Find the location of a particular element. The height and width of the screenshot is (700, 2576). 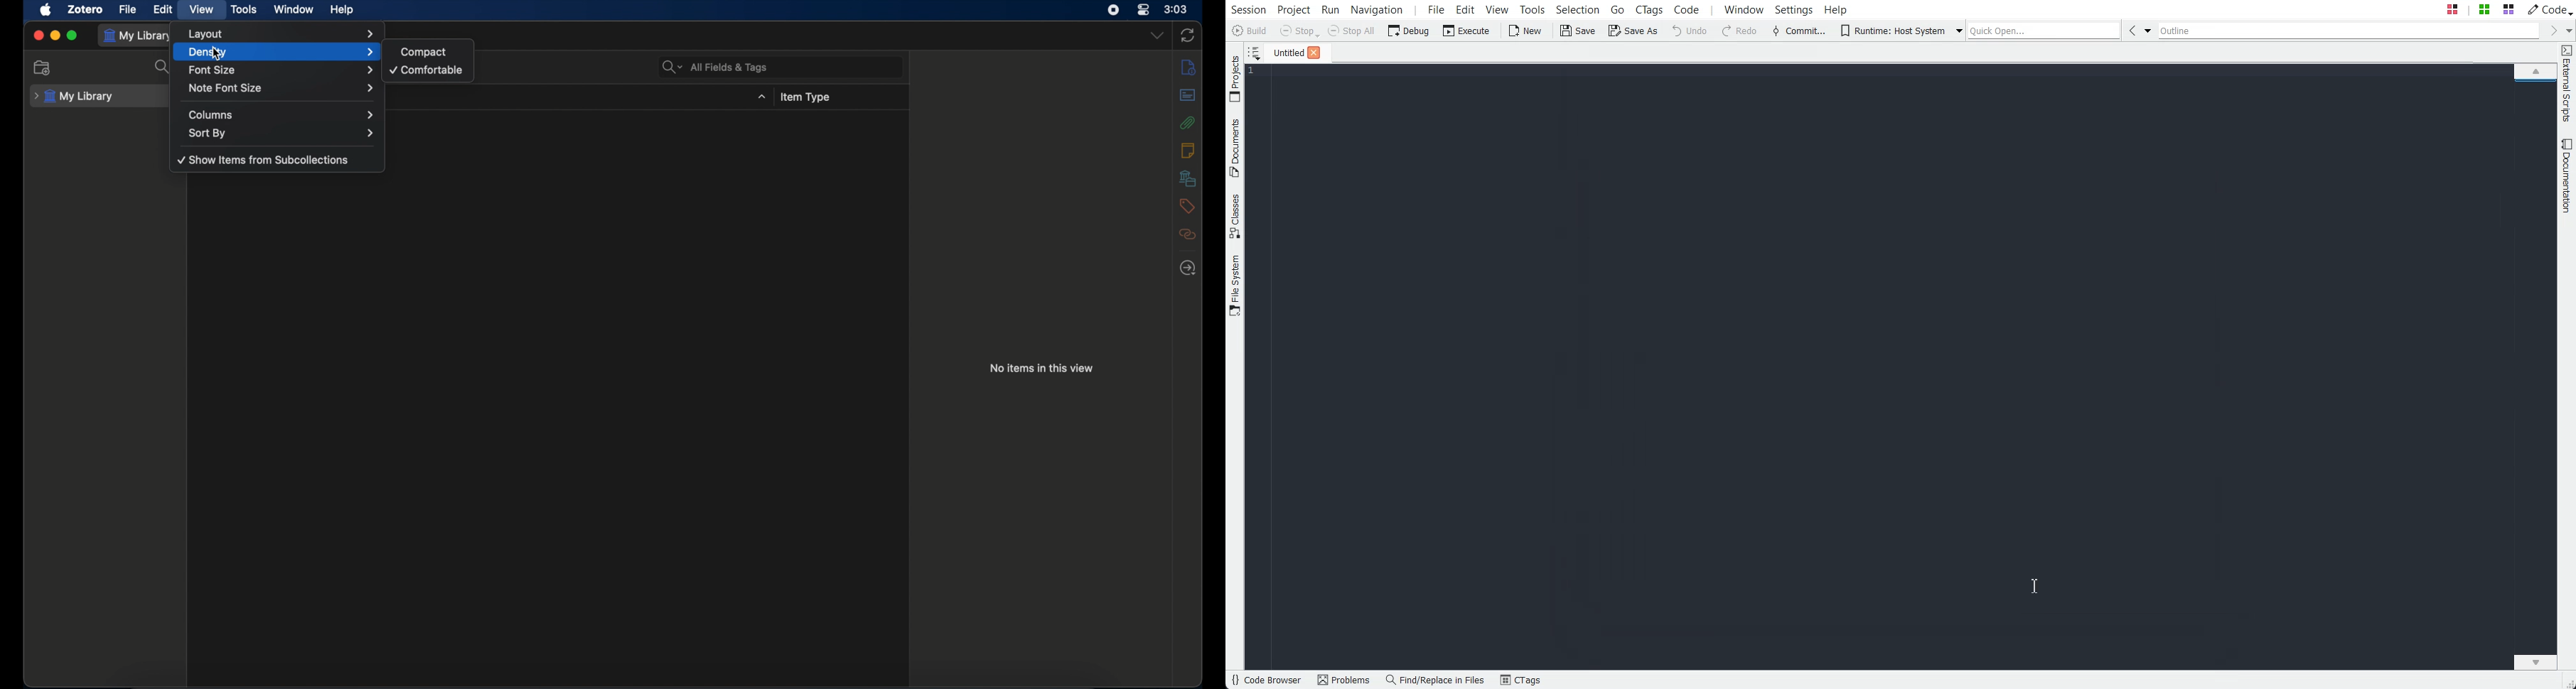

edit is located at coordinates (162, 10).